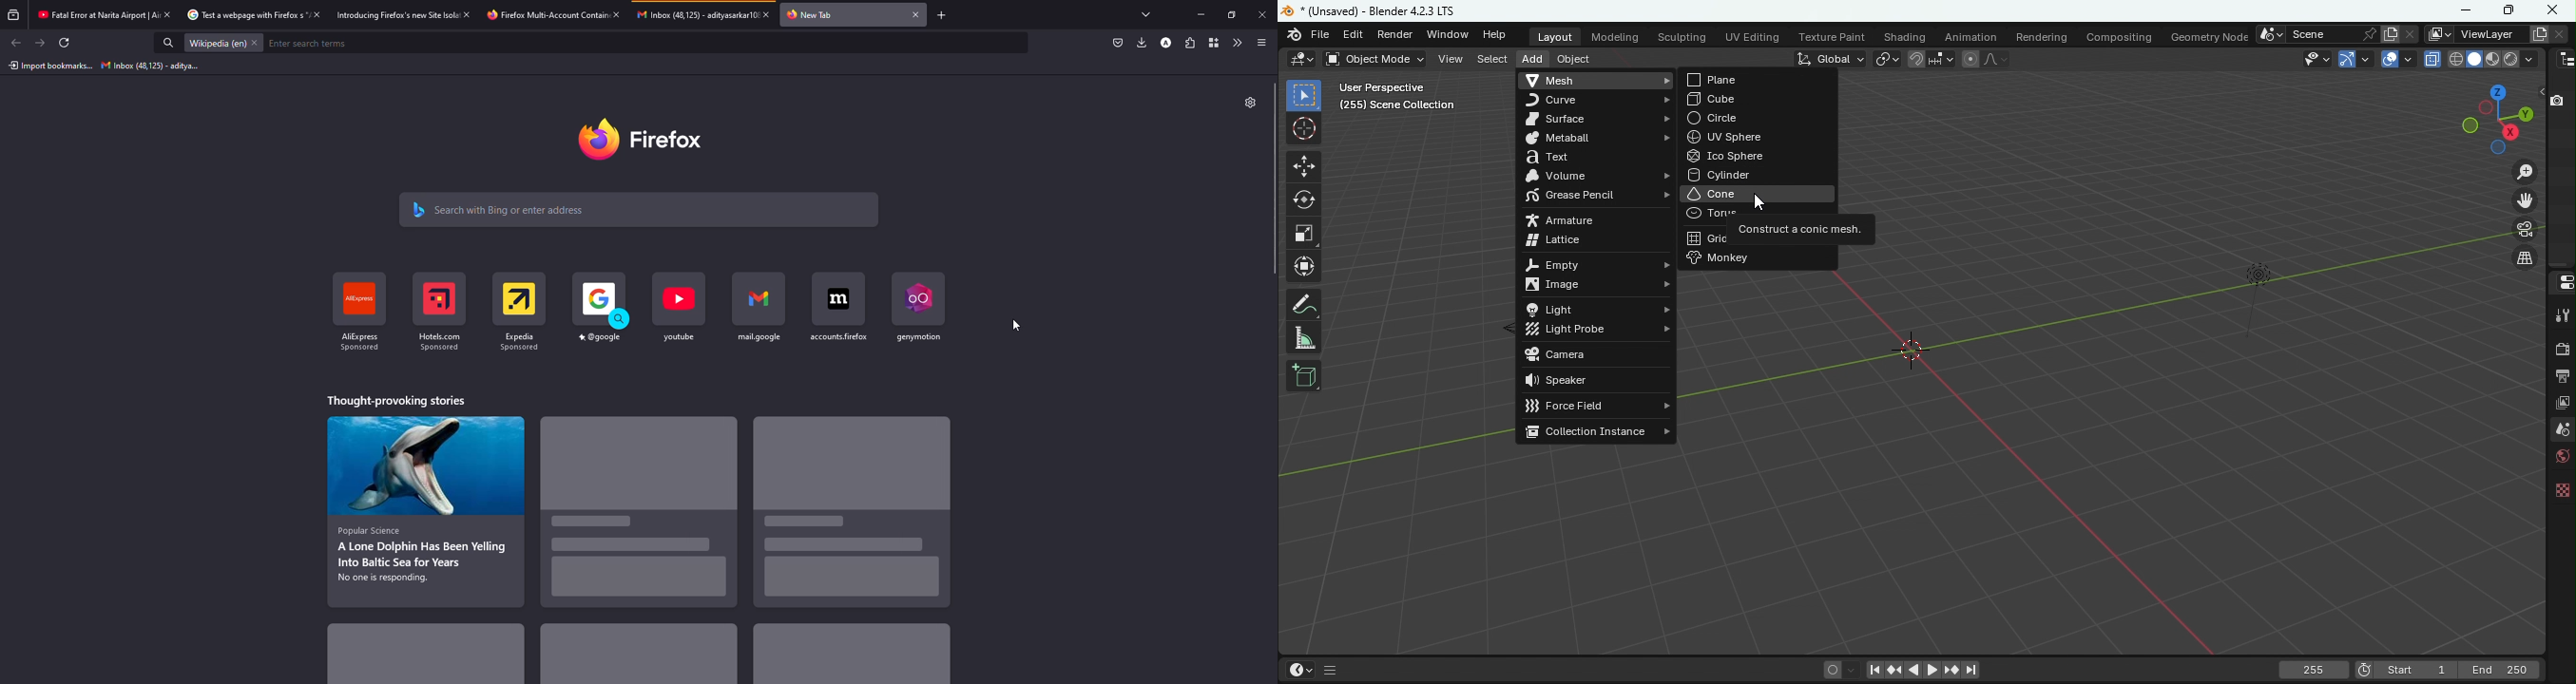 Image resolution: width=2576 pixels, height=700 pixels. Describe the element at coordinates (2560, 348) in the screenshot. I see `Render` at that location.